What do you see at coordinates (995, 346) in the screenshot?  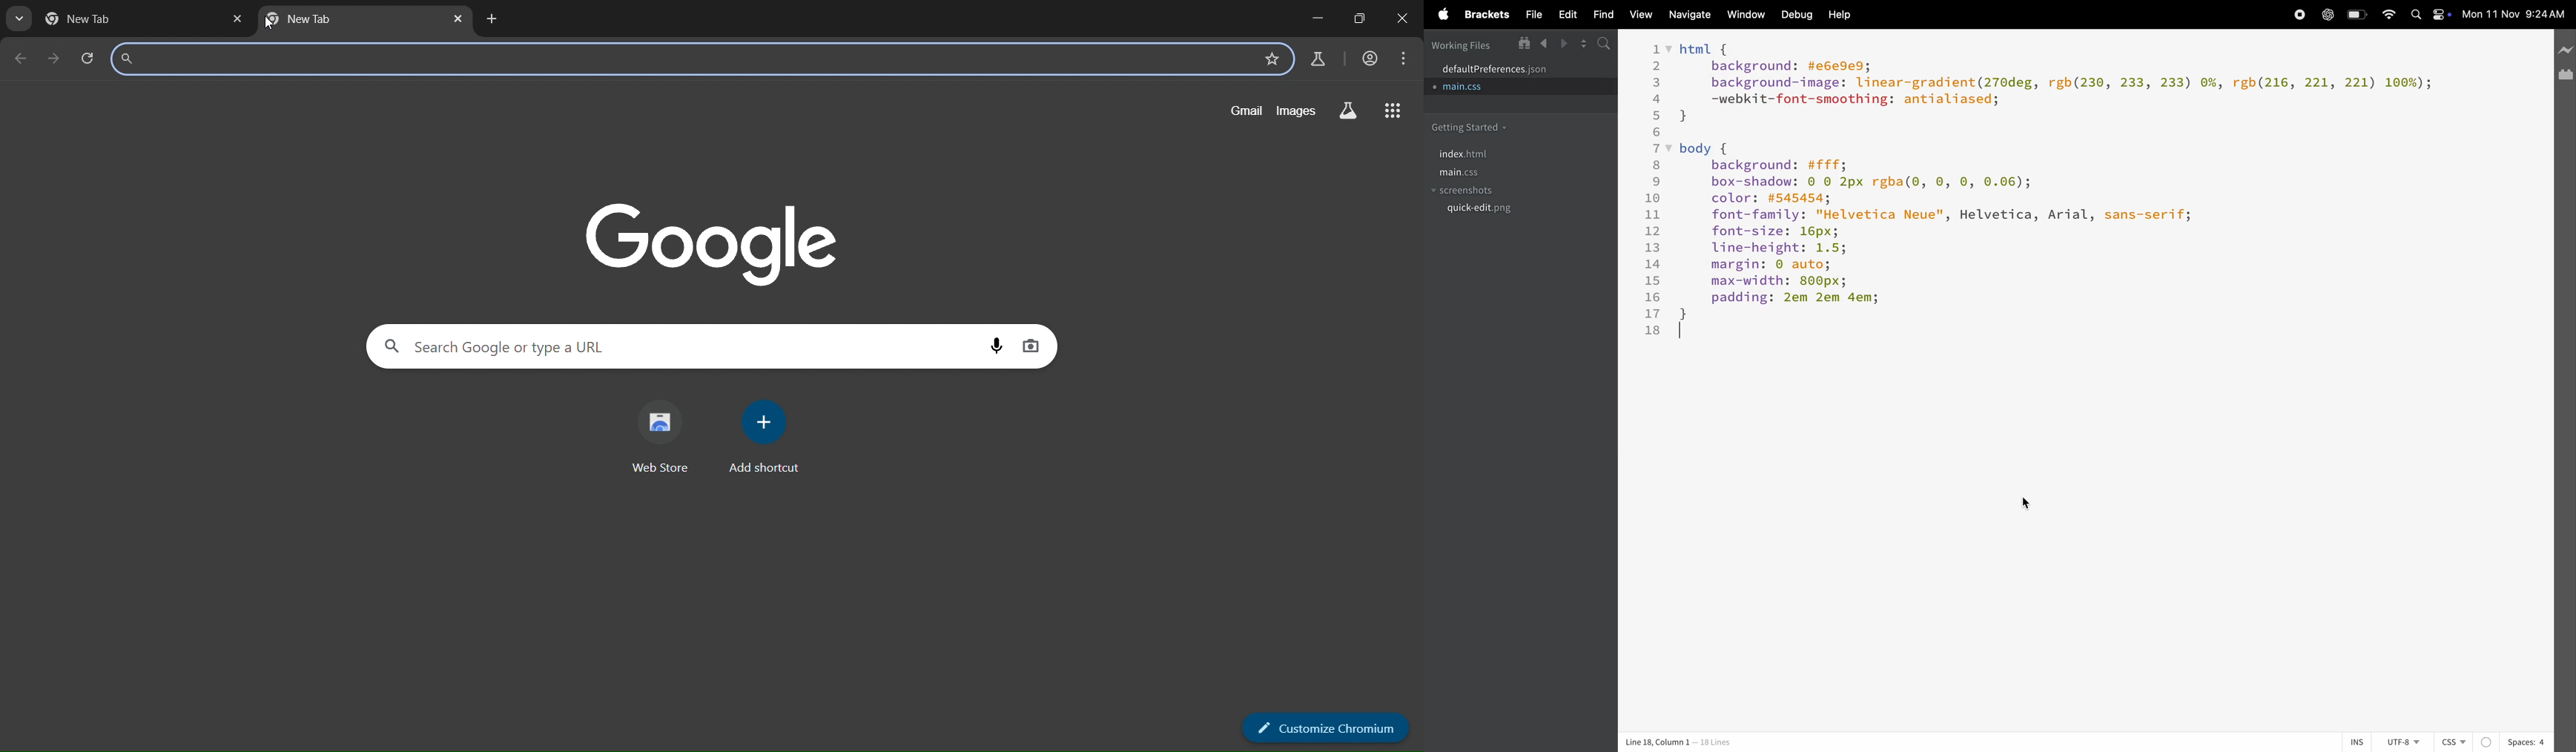 I see `voice search` at bounding box center [995, 346].